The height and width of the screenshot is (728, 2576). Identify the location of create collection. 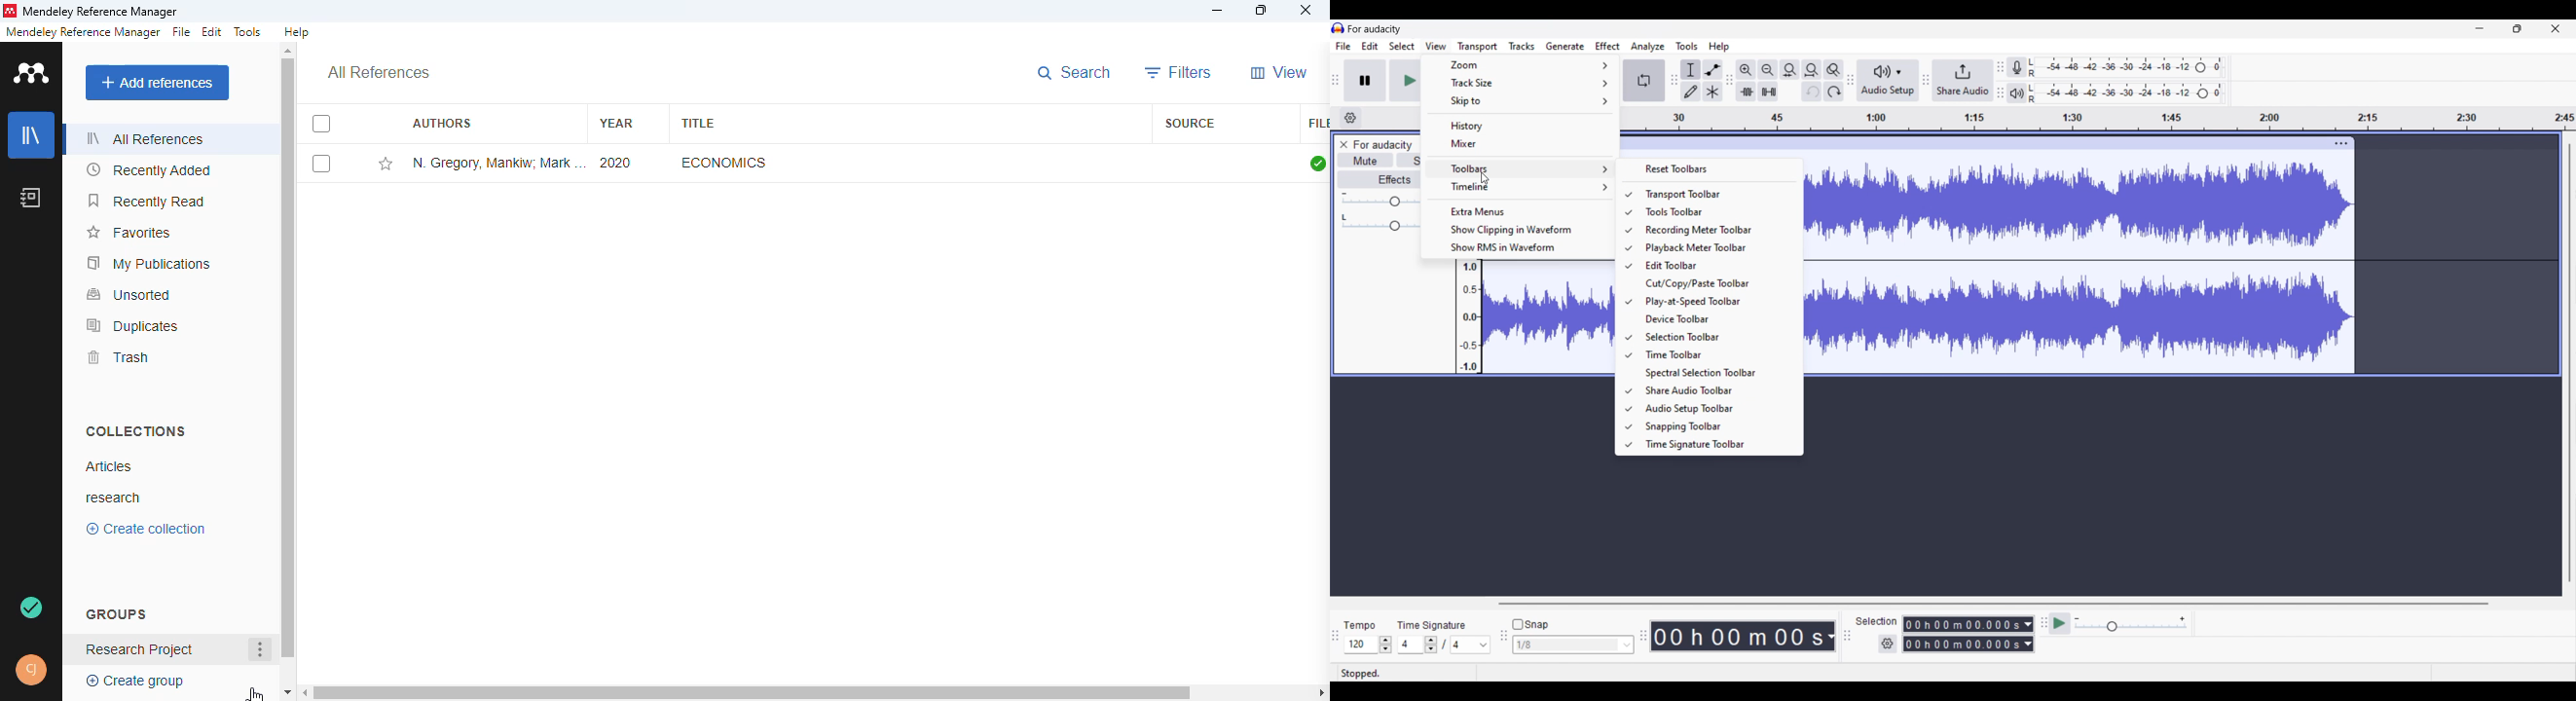
(147, 529).